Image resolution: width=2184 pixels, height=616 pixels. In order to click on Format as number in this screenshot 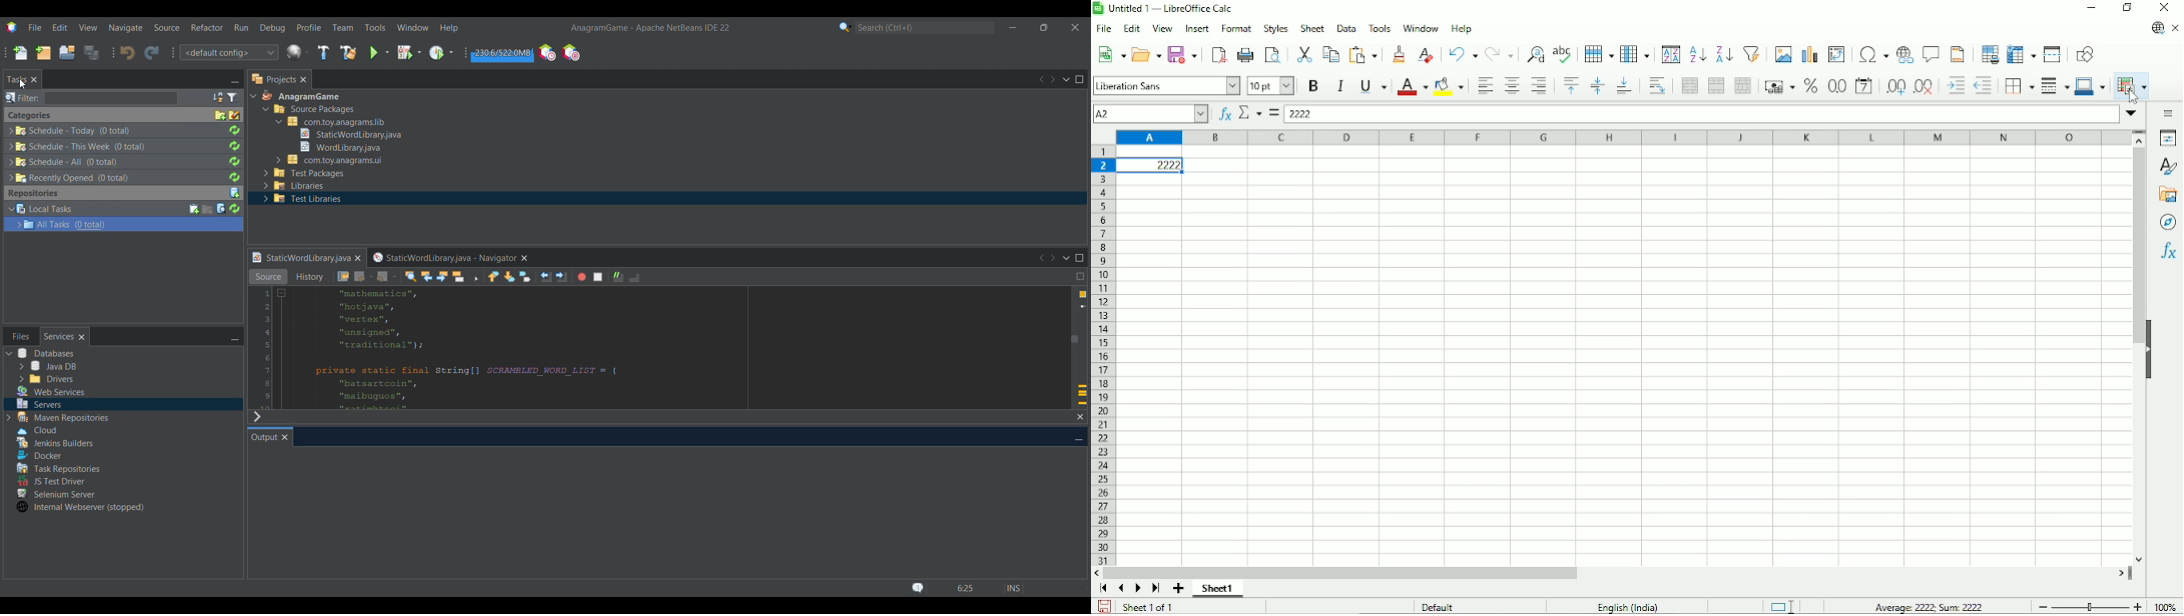, I will do `click(1836, 87)`.